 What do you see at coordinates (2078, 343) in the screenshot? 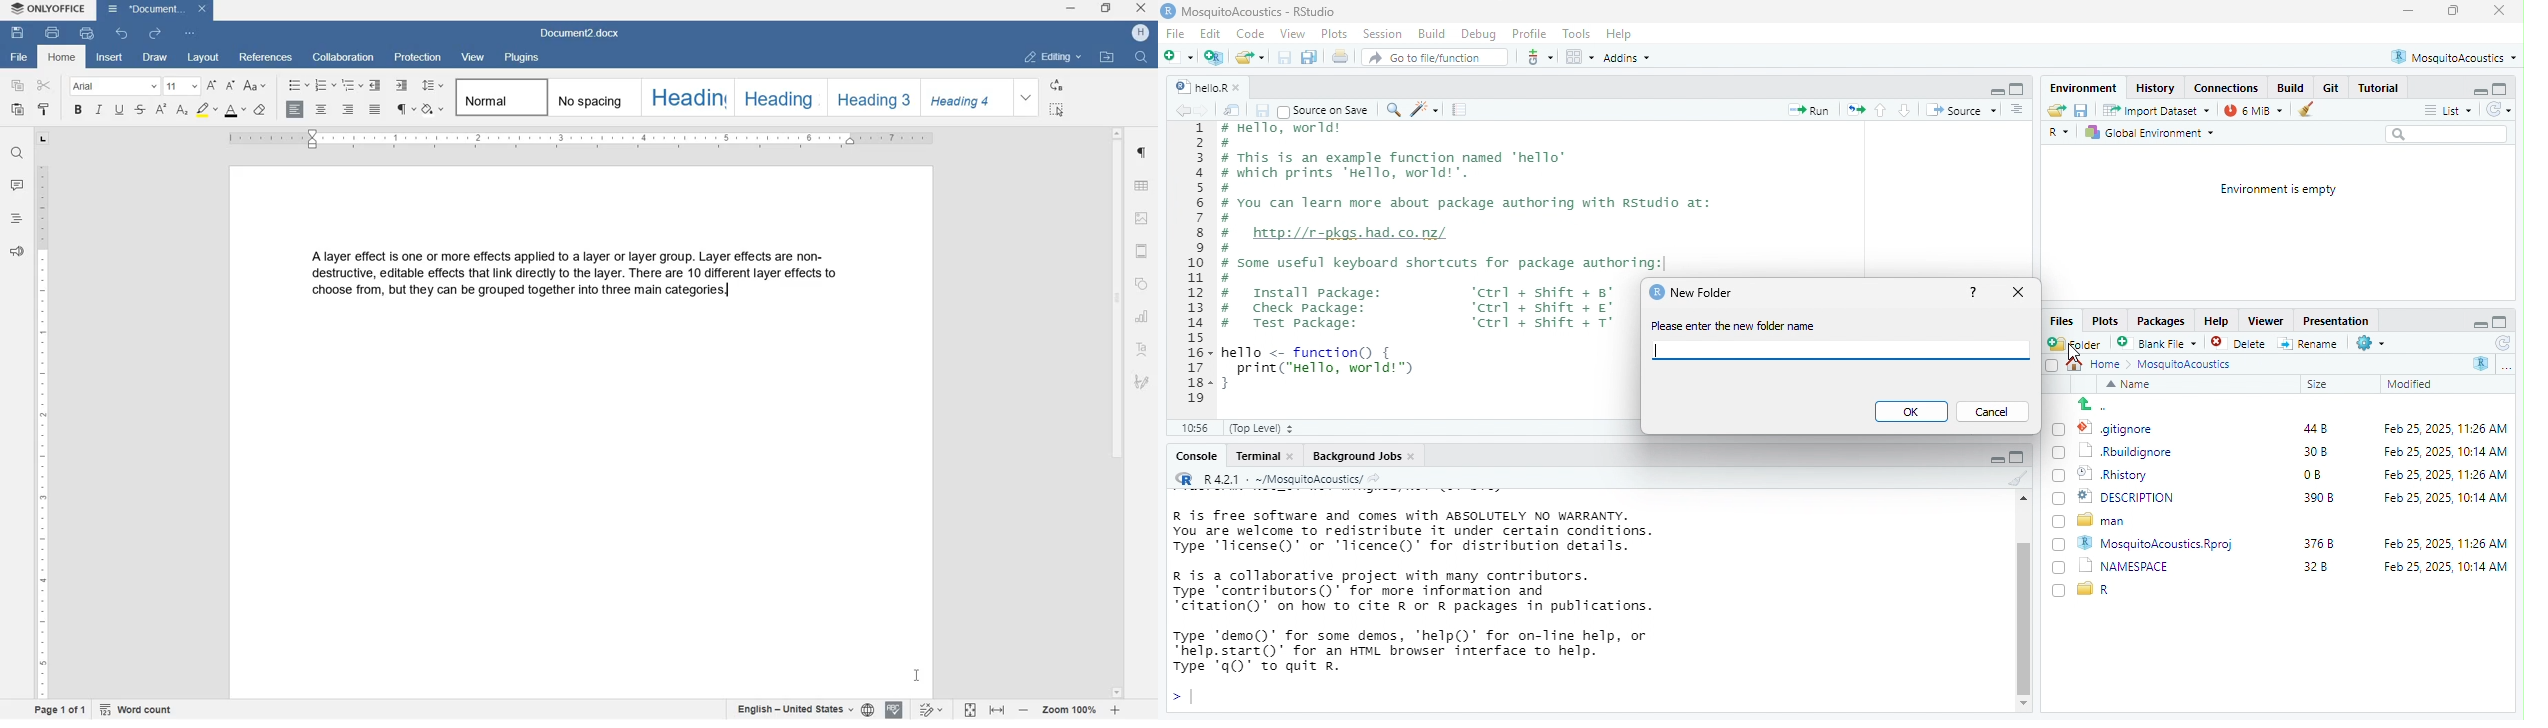
I see `new folder` at bounding box center [2078, 343].